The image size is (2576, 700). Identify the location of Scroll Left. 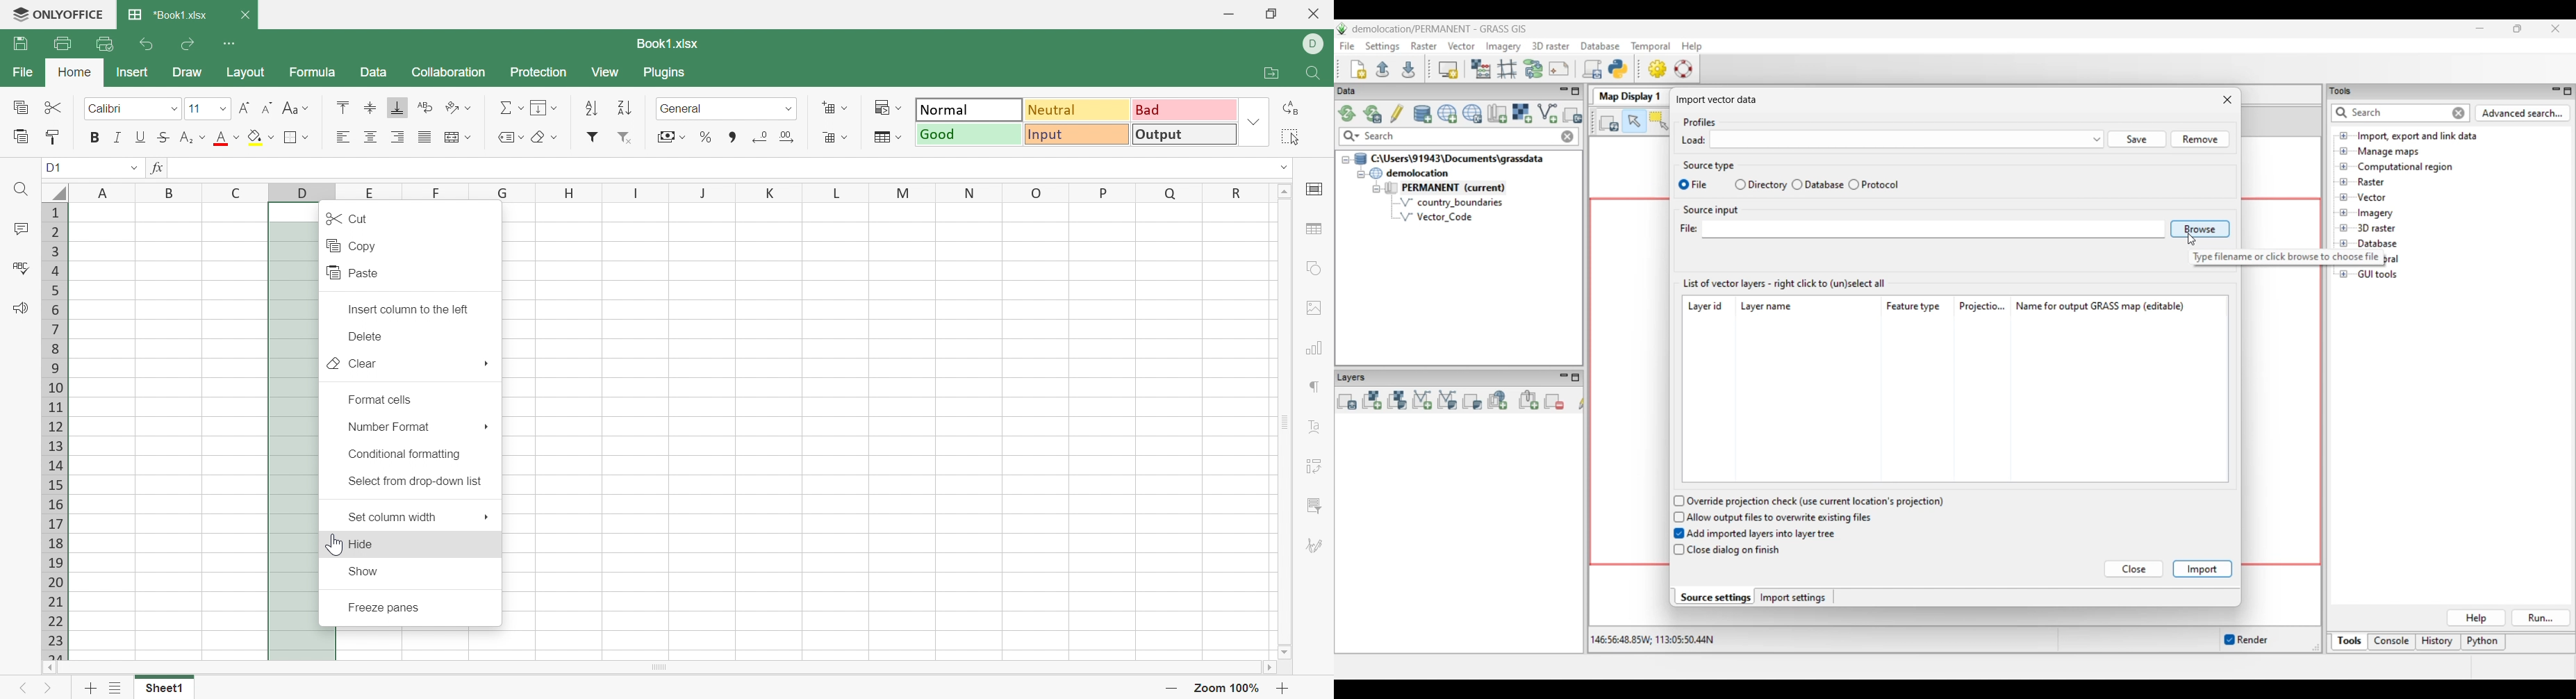
(49, 667).